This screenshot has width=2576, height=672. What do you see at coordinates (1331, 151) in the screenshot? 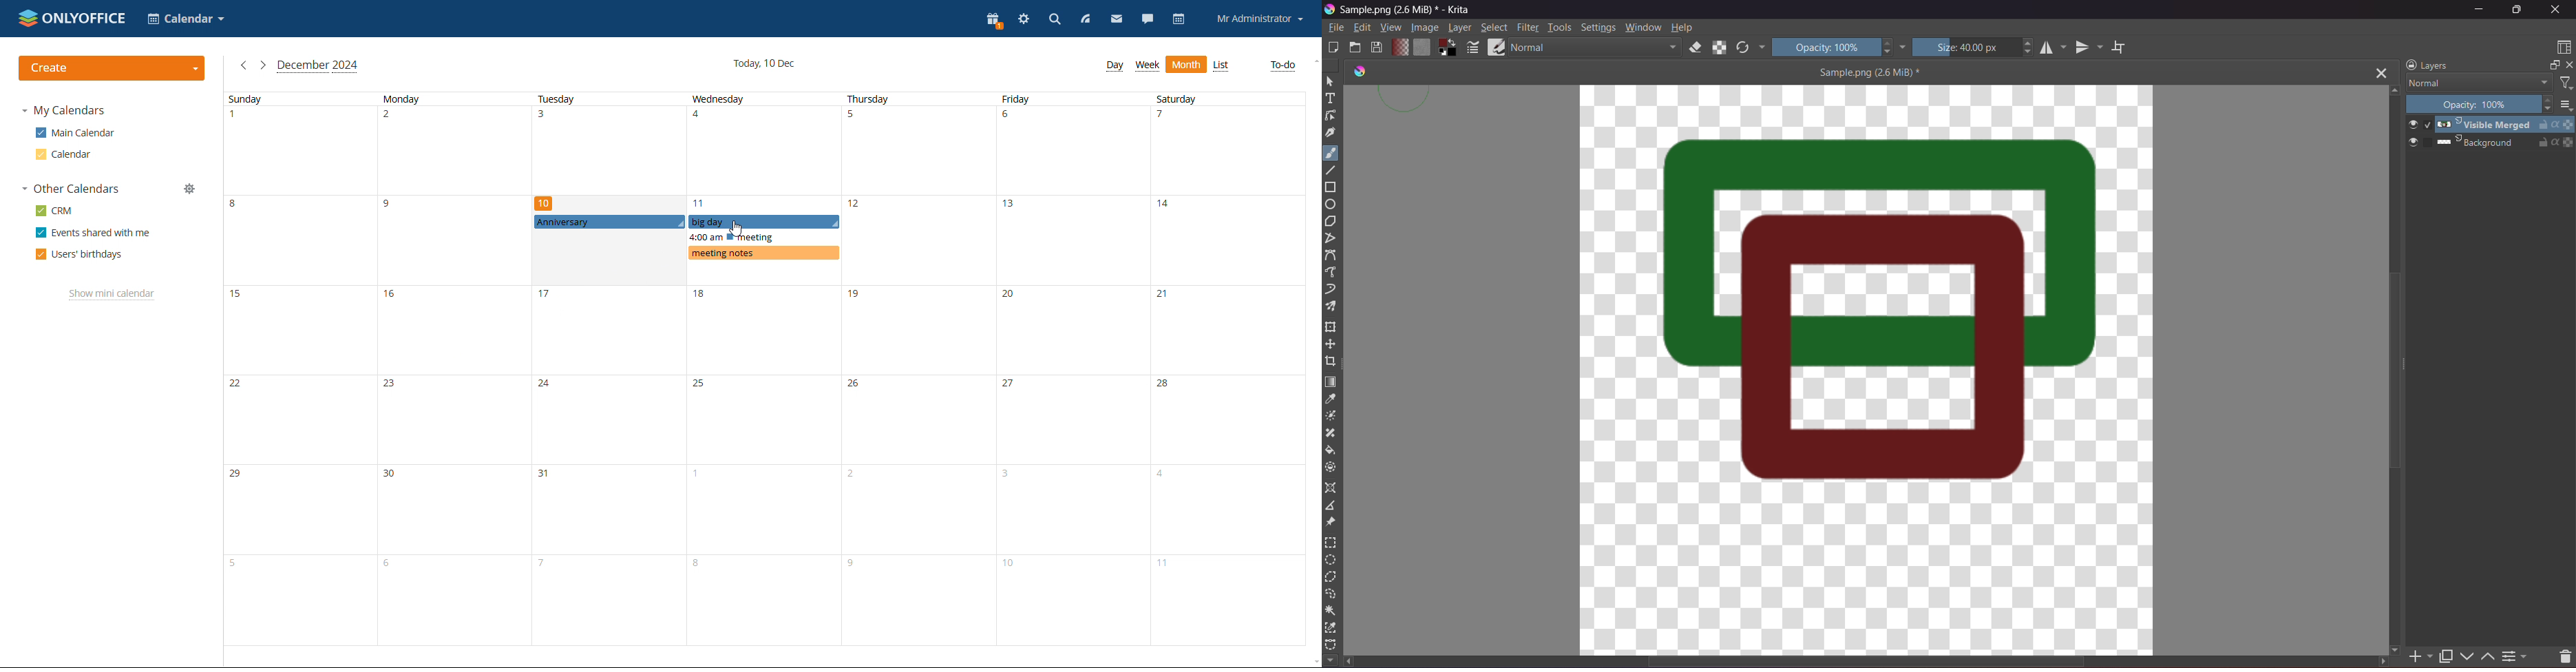
I see `Freehand Brush` at bounding box center [1331, 151].